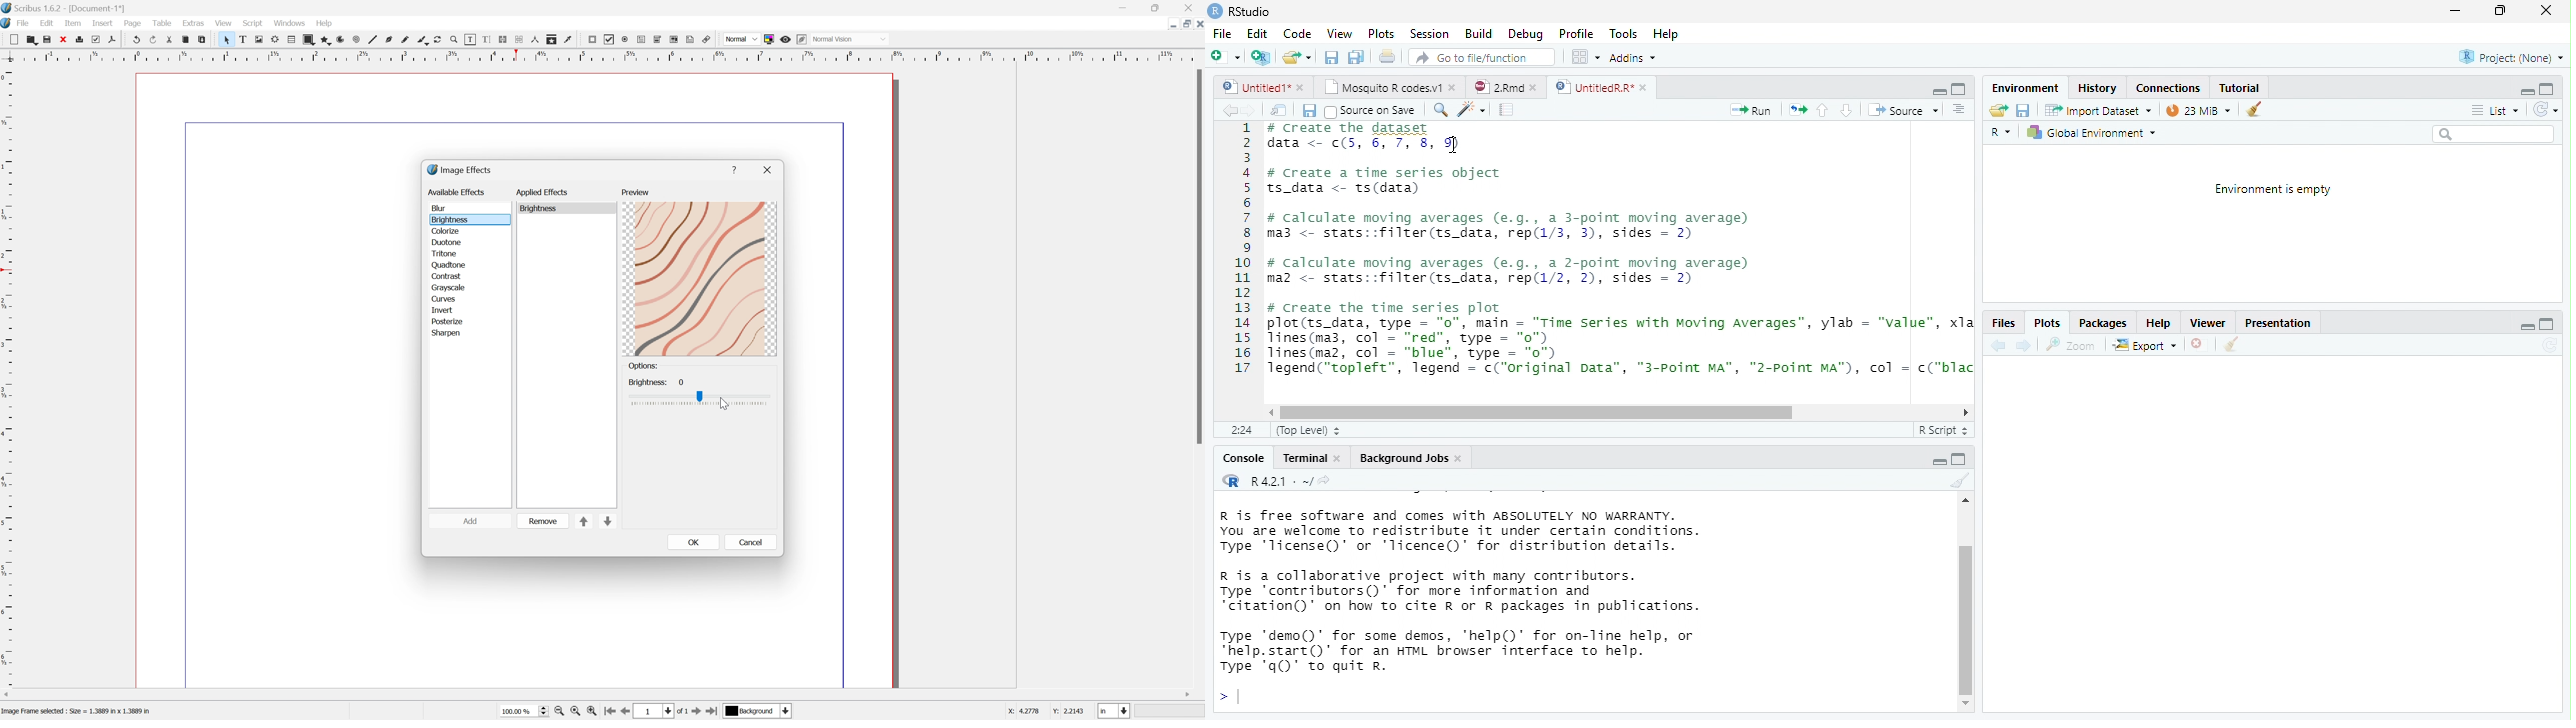  Describe the element at coordinates (1963, 503) in the screenshot. I see `scrollbar up` at that location.